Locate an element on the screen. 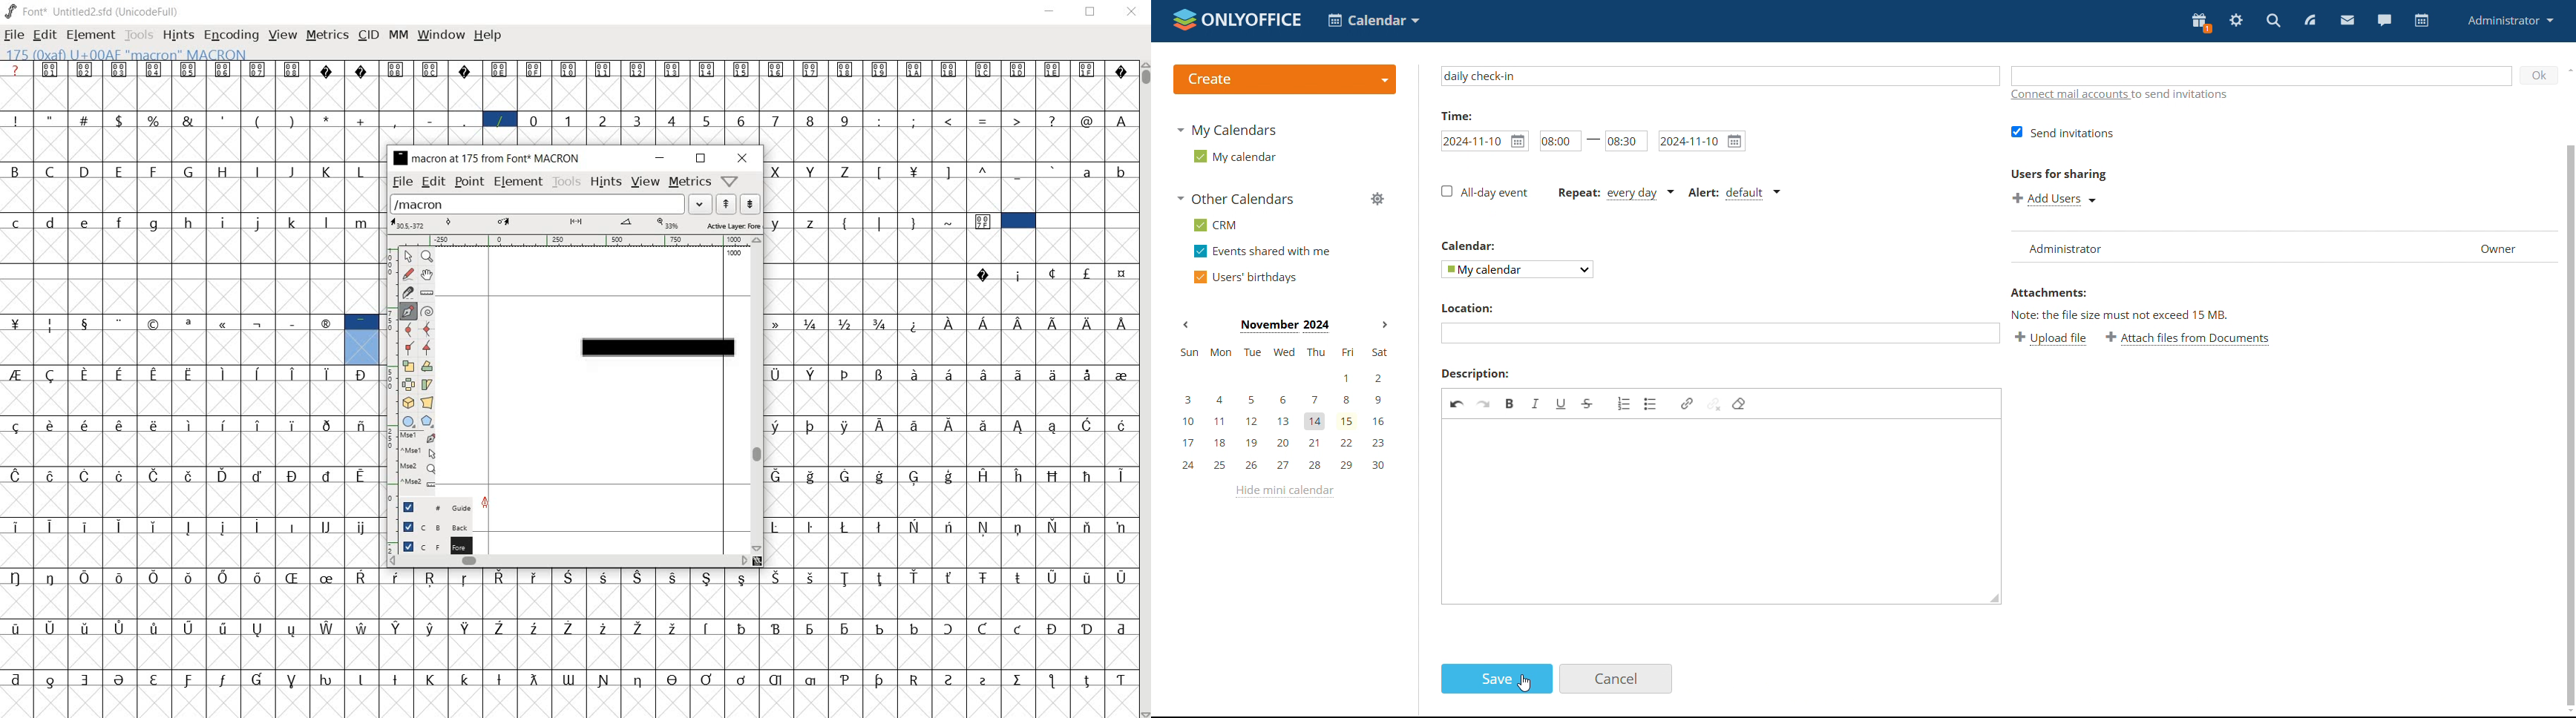 The height and width of the screenshot is (728, 2576). Symbol is located at coordinates (328, 475).